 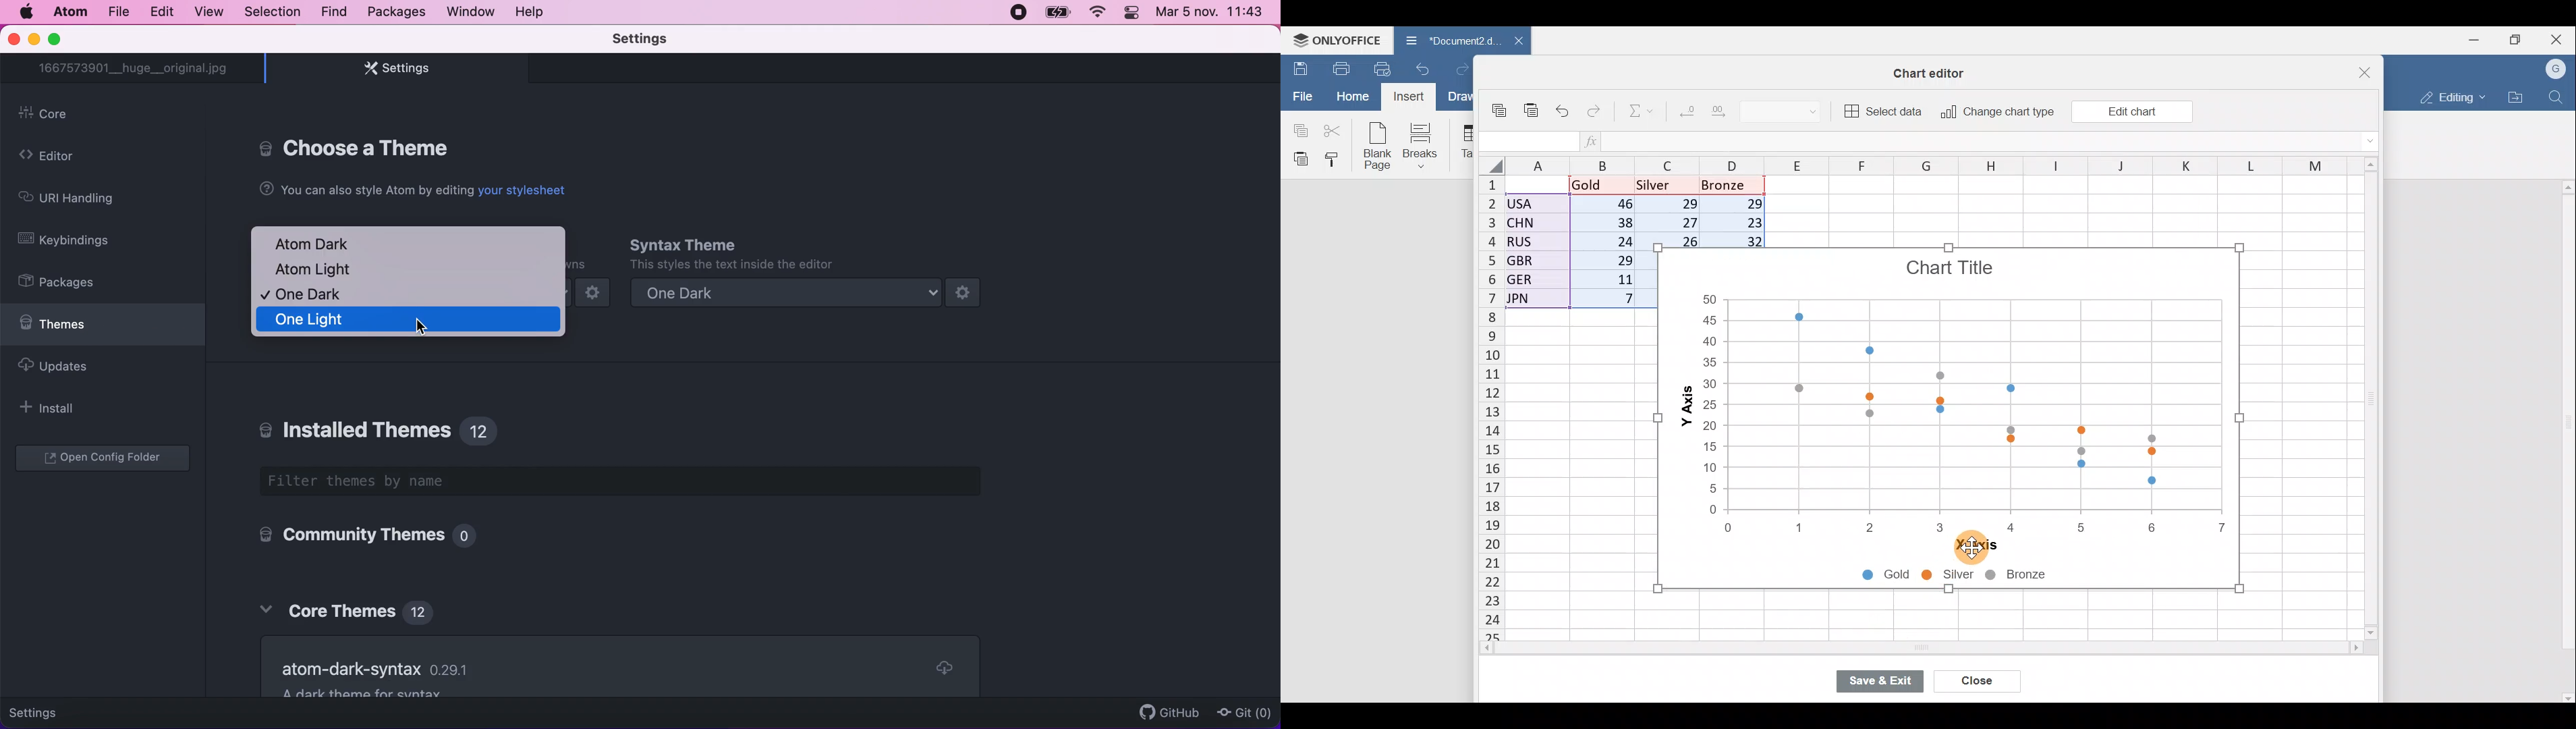 What do you see at coordinates (634, 482) in the screenshot?
I see `filter themes by name` at bounding box center [634, 482].